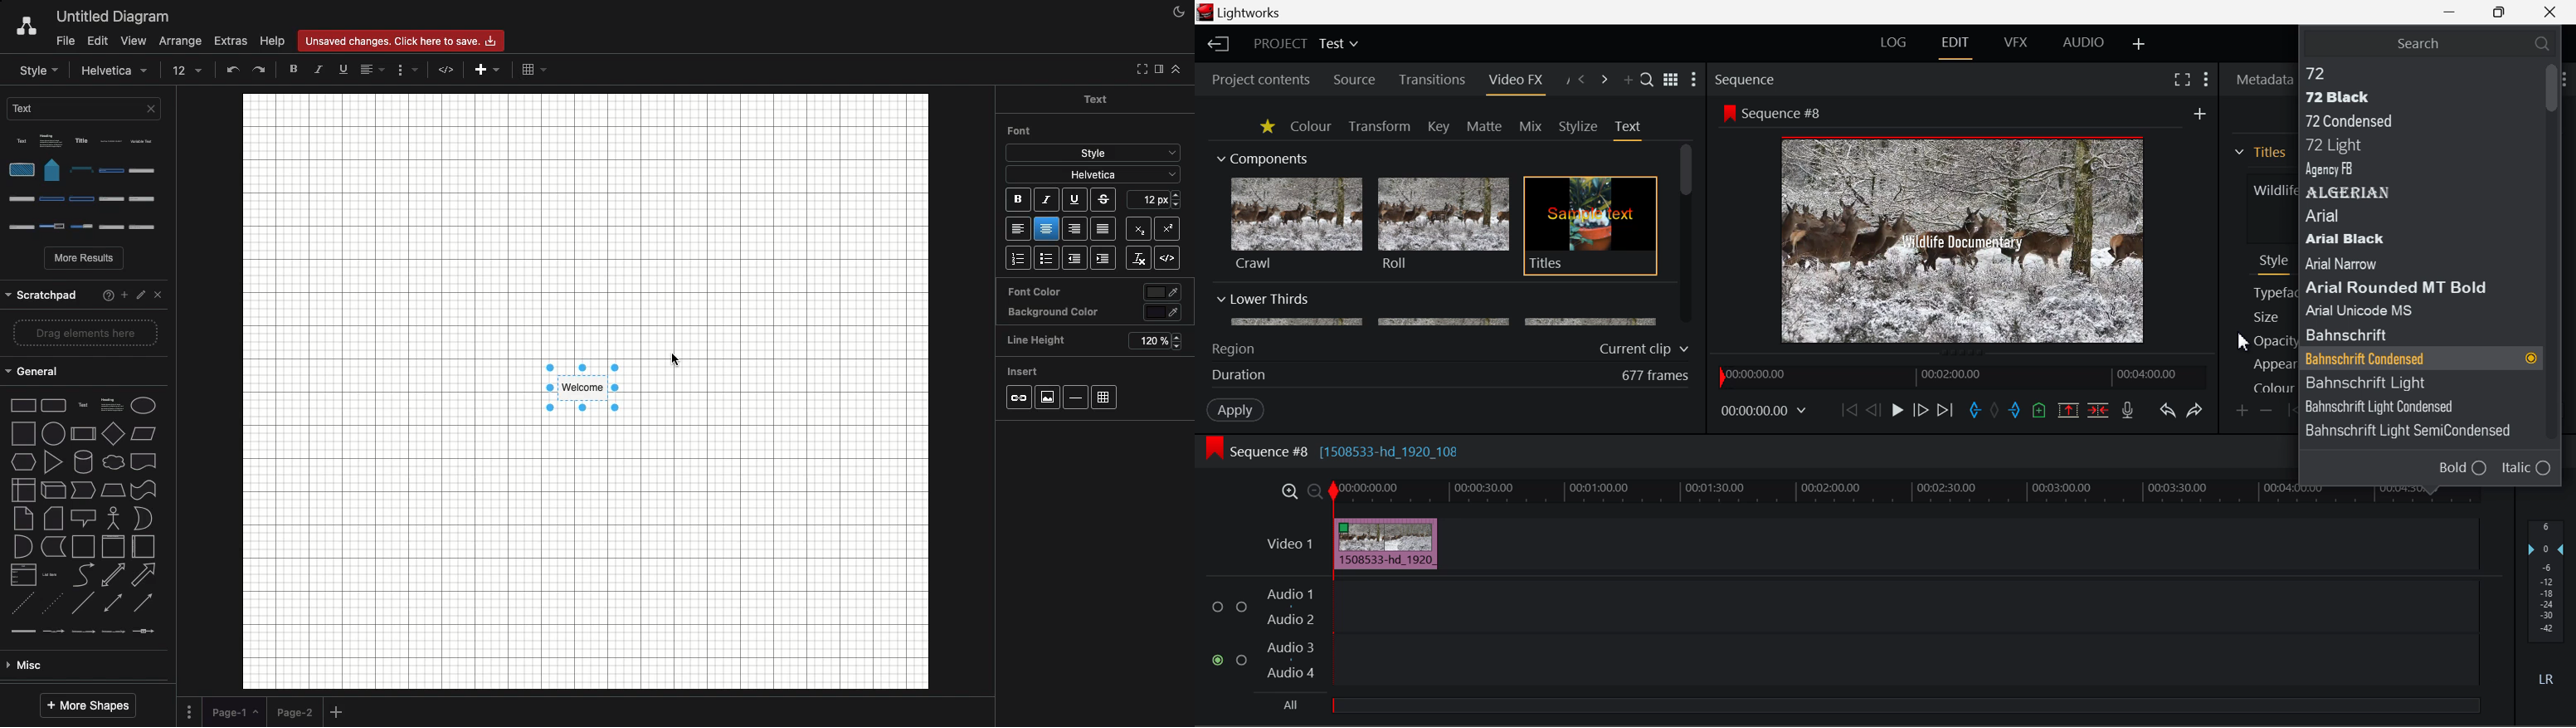 The image size is (2576, 728). I want to click on Bahnschrift Light SemiCondensed, so click(2416, 431).